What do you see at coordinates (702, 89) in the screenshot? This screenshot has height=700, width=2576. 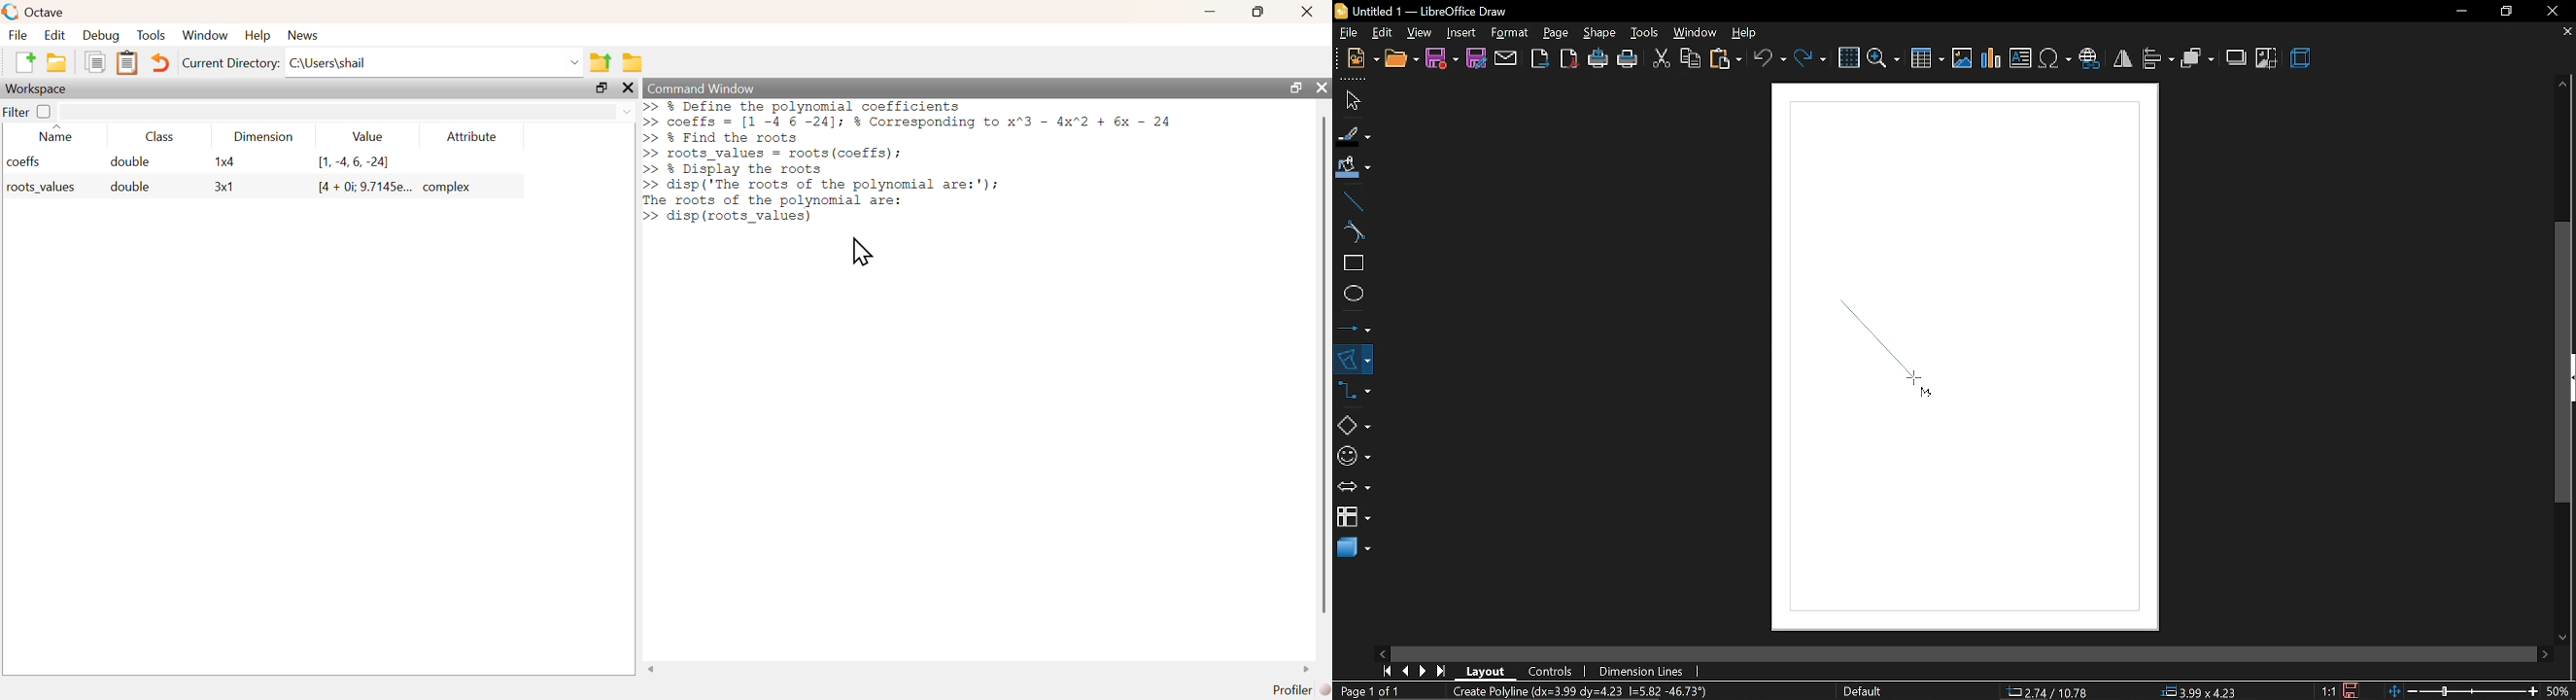 I see `Command Window` at bounding box center [702, 89].